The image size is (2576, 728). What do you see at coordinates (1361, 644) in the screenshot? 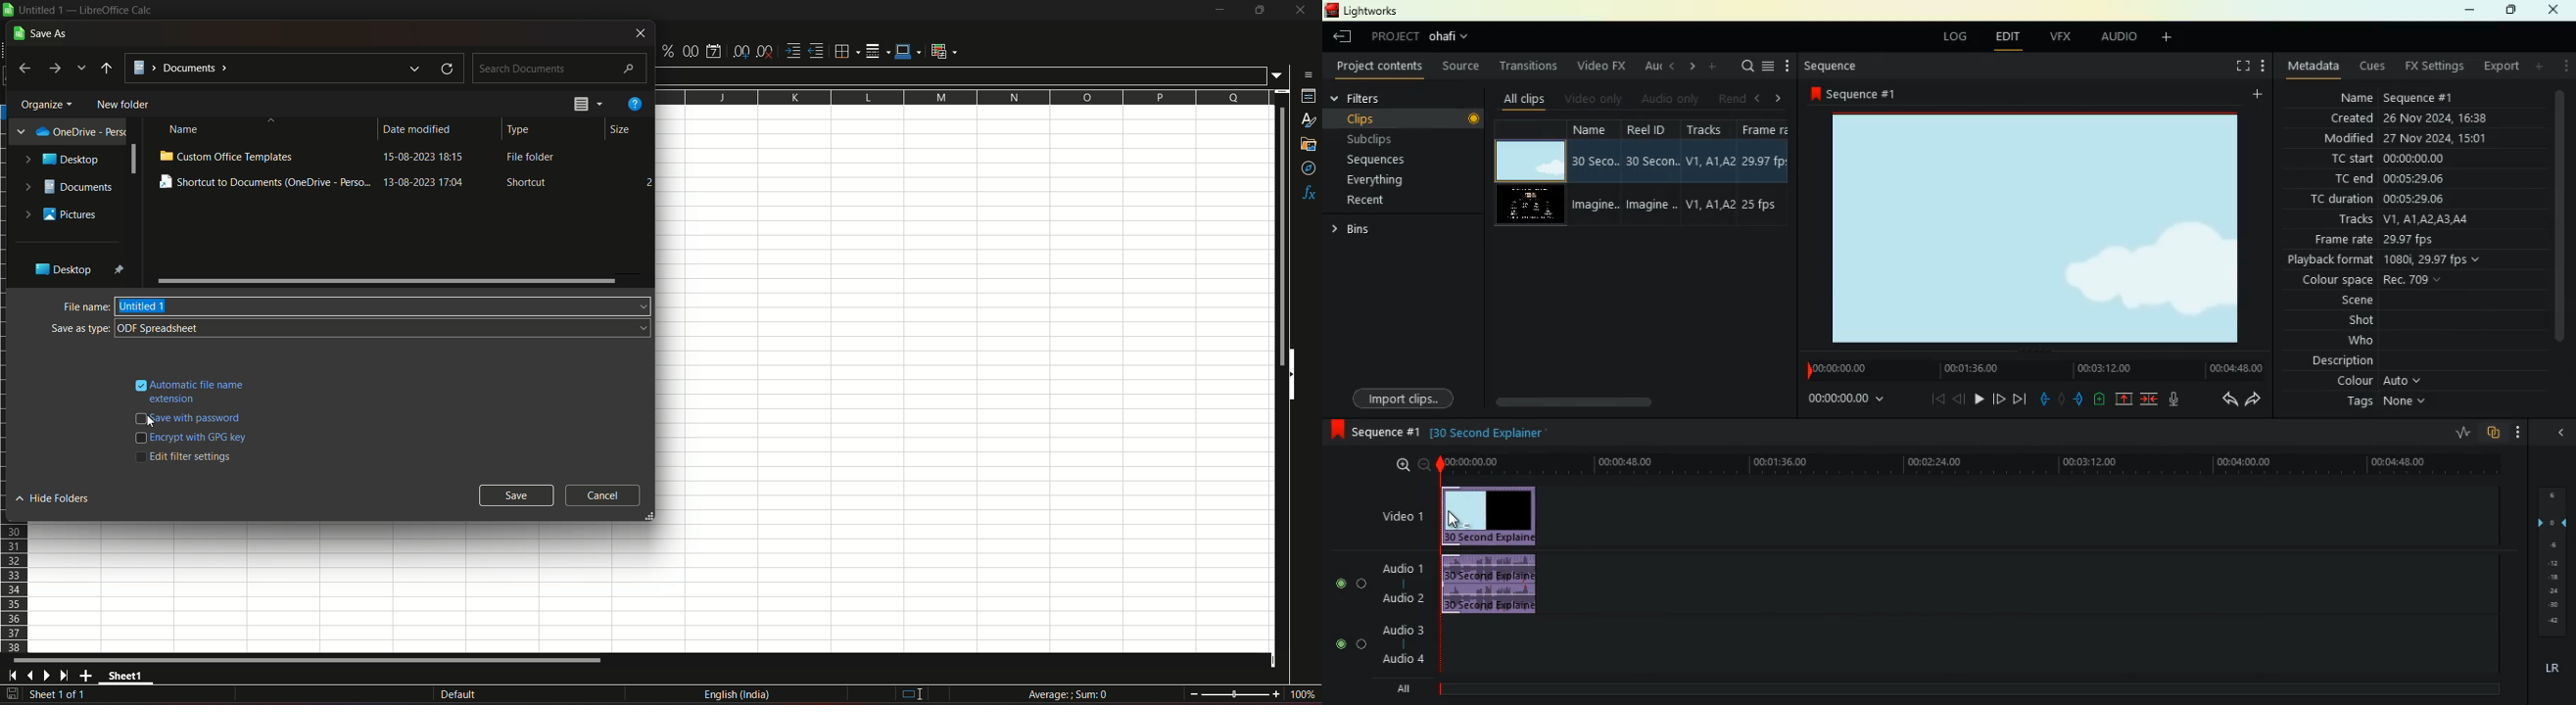
I see `toggle` at bounding box center [1361, 644].